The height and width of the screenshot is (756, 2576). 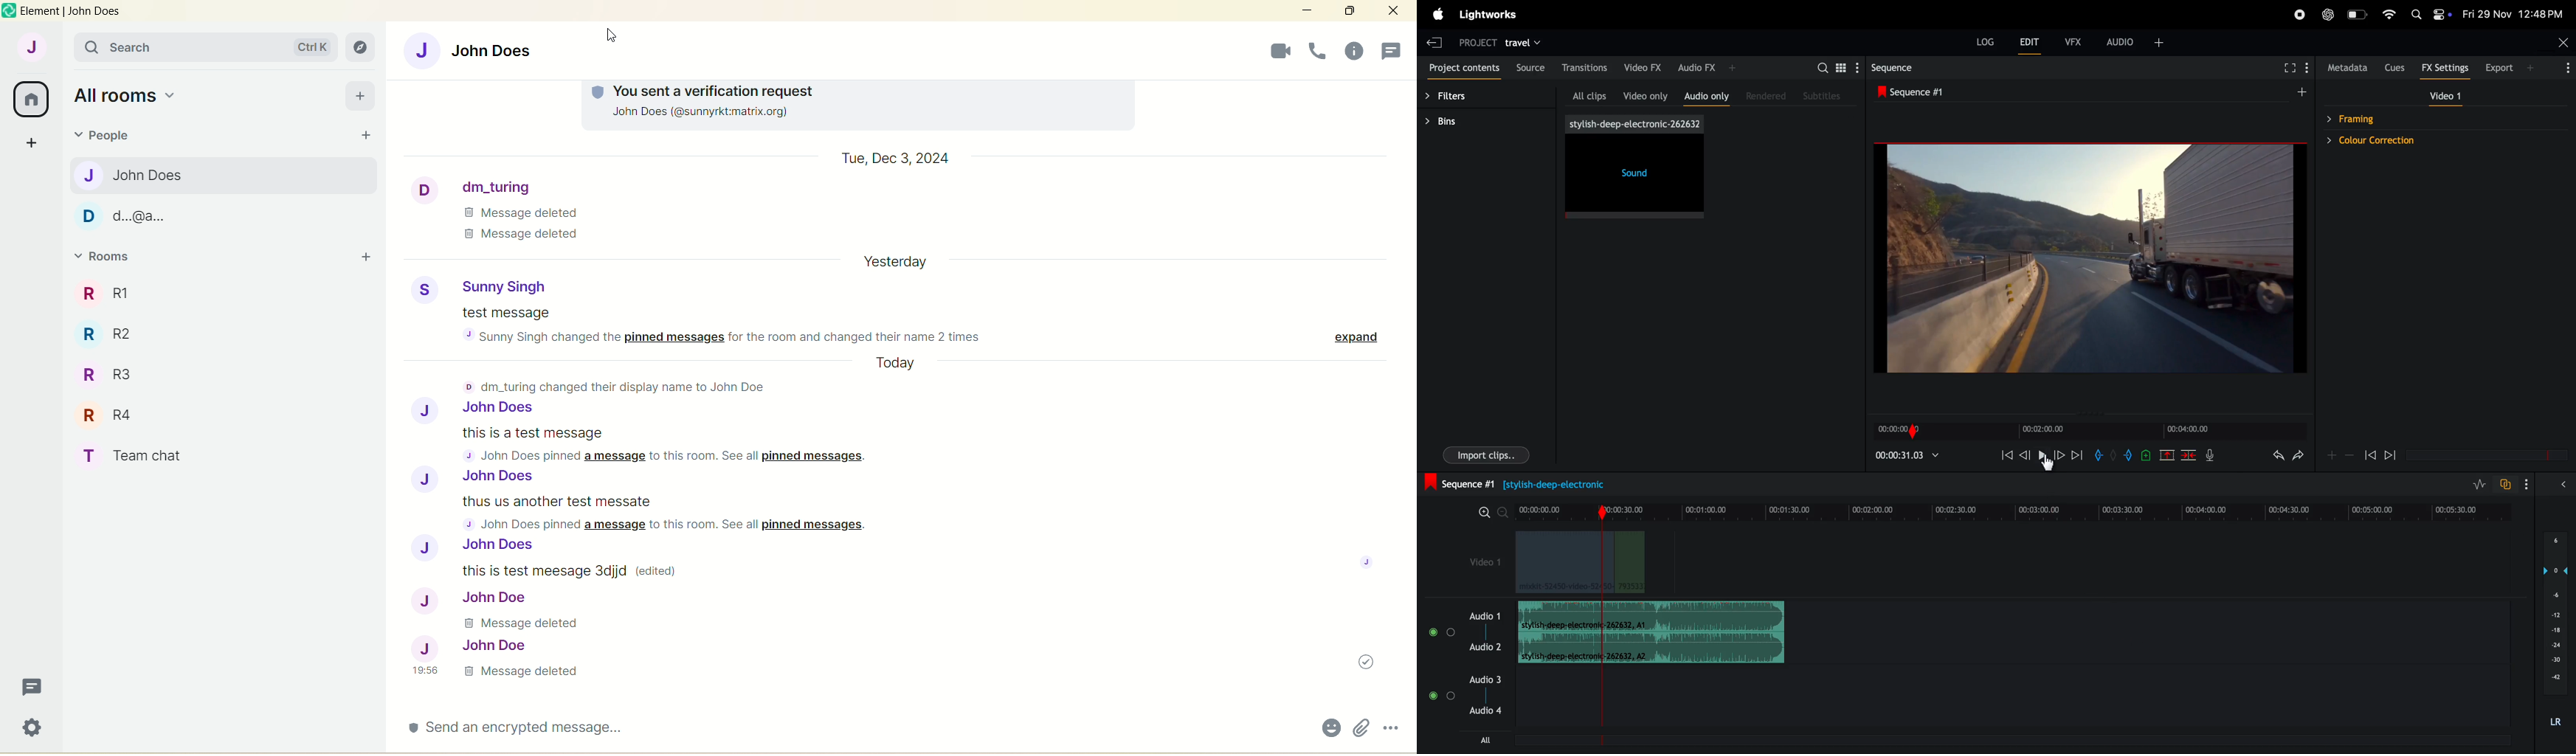 I want to click on zoom in, so click(x=2333, y=455).